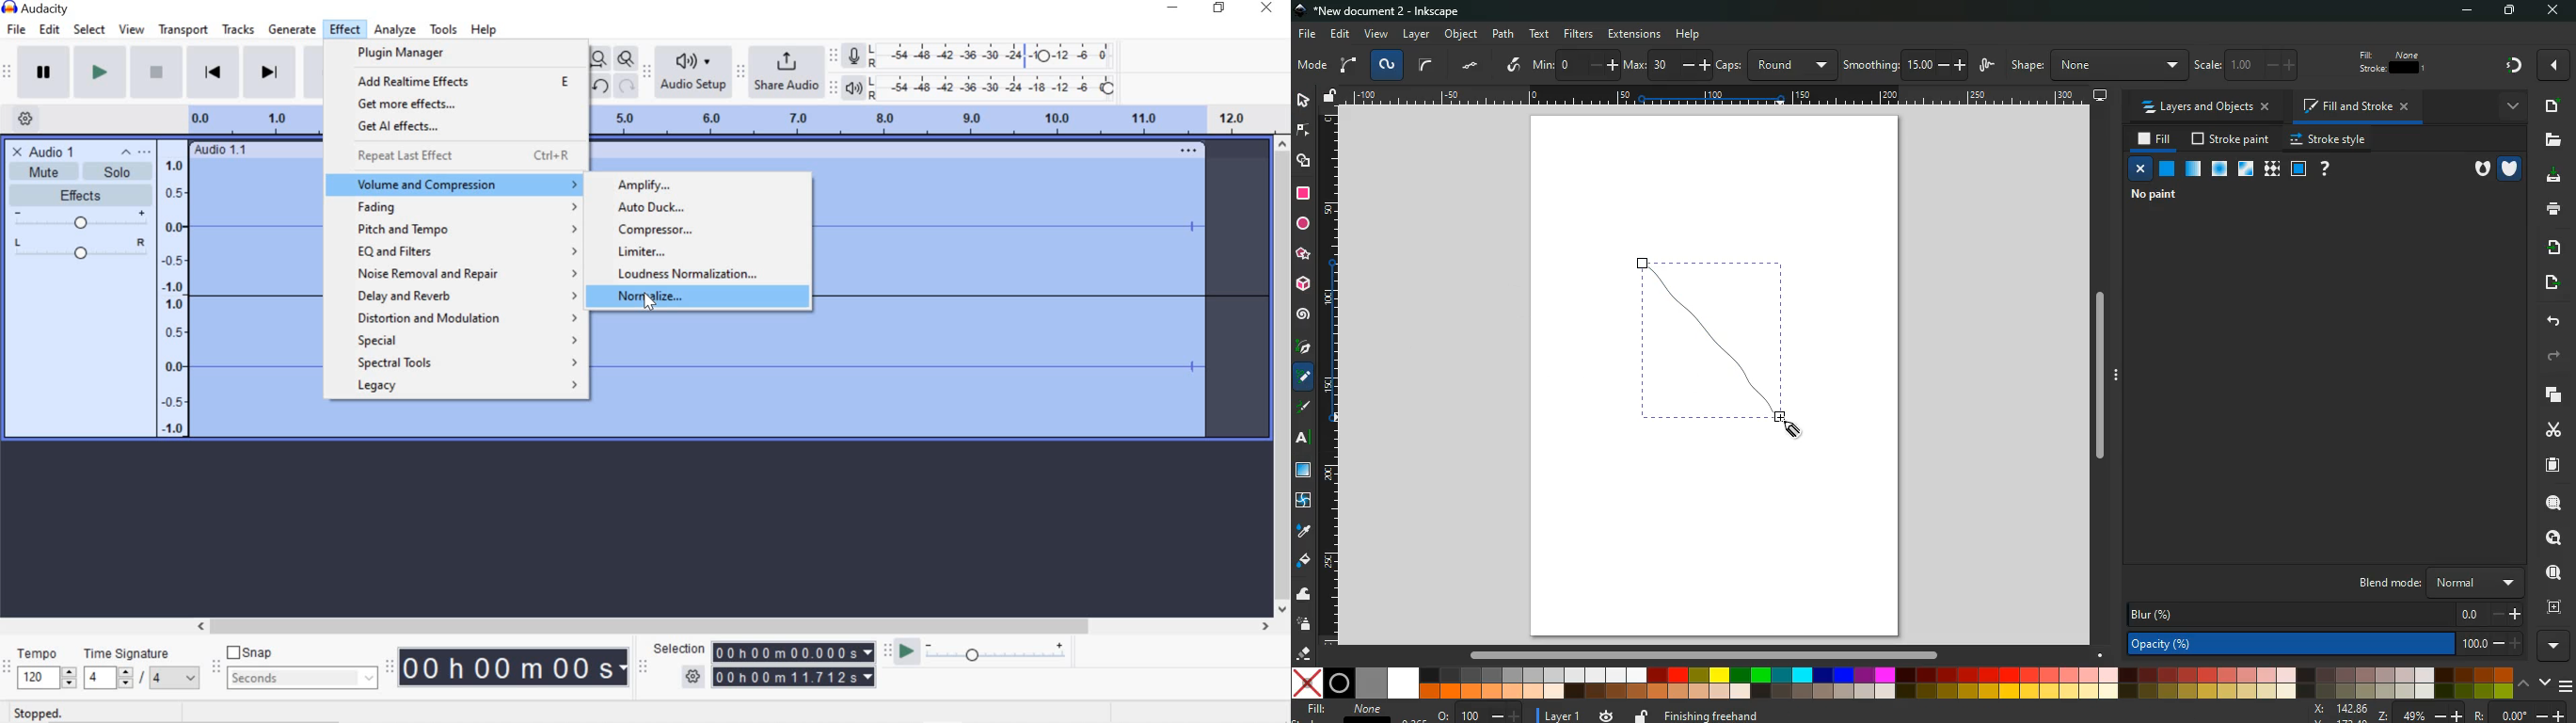 The width and height of the screenshot is (2576, 728). I want to click on receive, so click(2551, 246).